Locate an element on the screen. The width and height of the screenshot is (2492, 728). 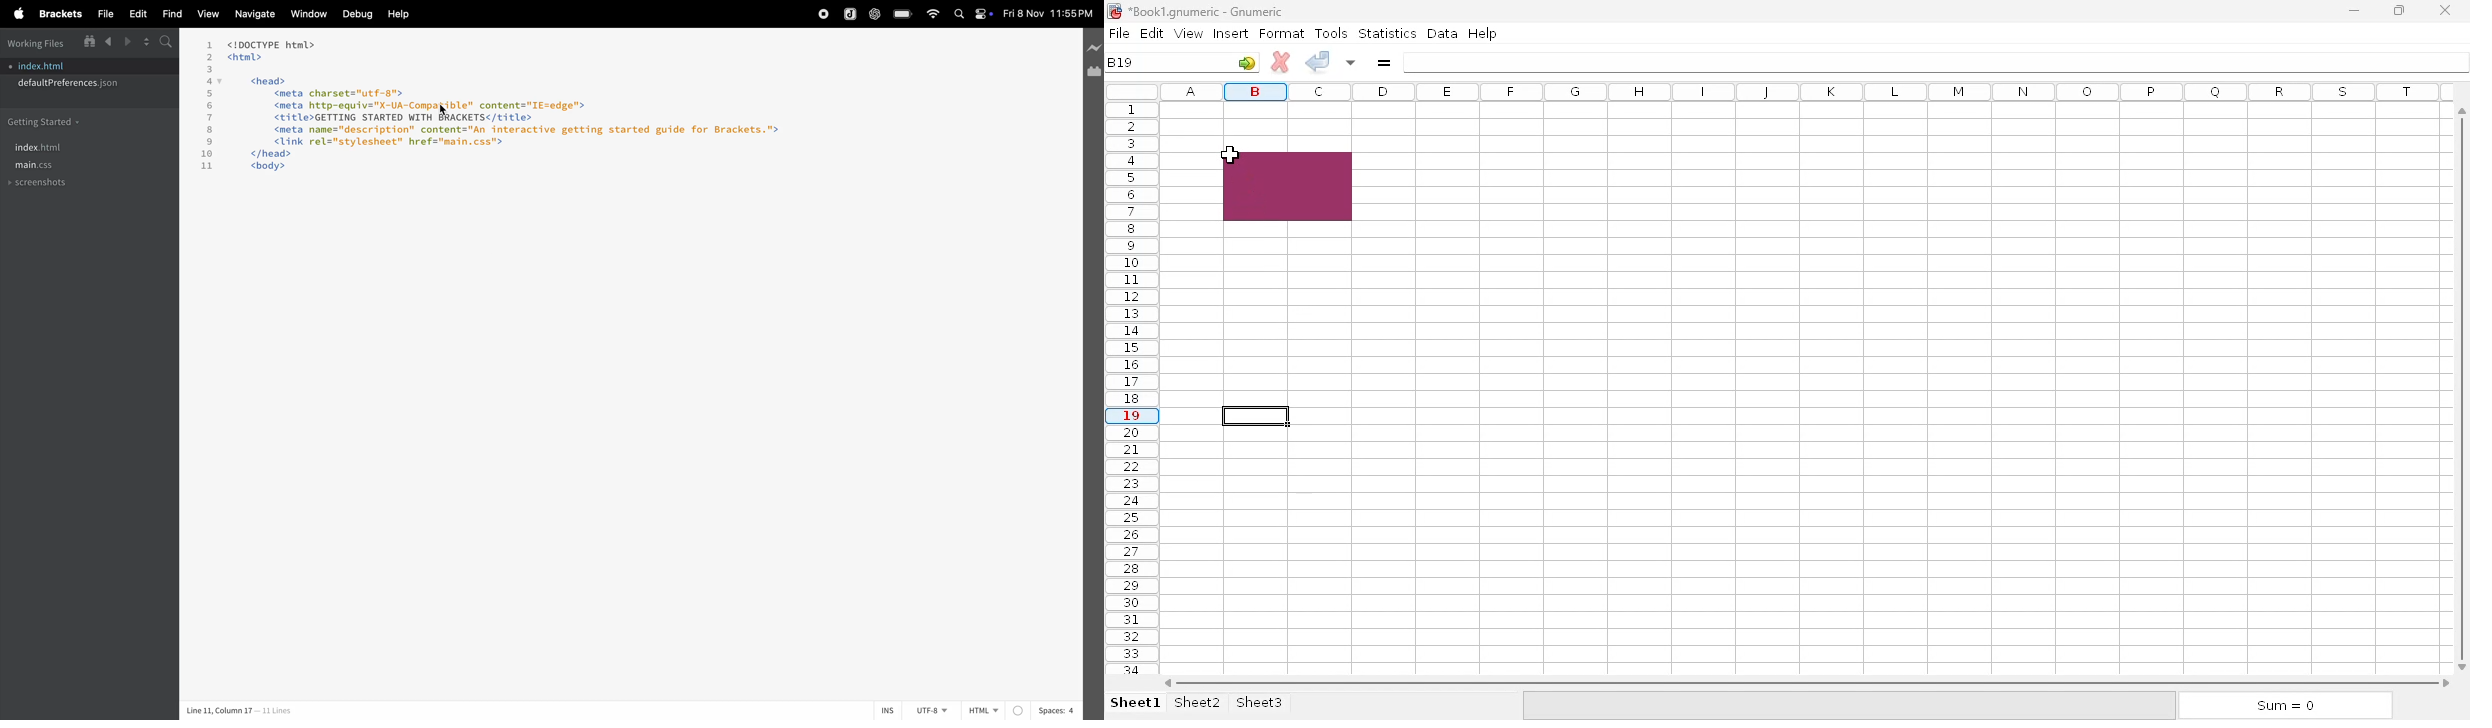
Book1 numeric - Gnumeric is located at coordinates (1206, 12).